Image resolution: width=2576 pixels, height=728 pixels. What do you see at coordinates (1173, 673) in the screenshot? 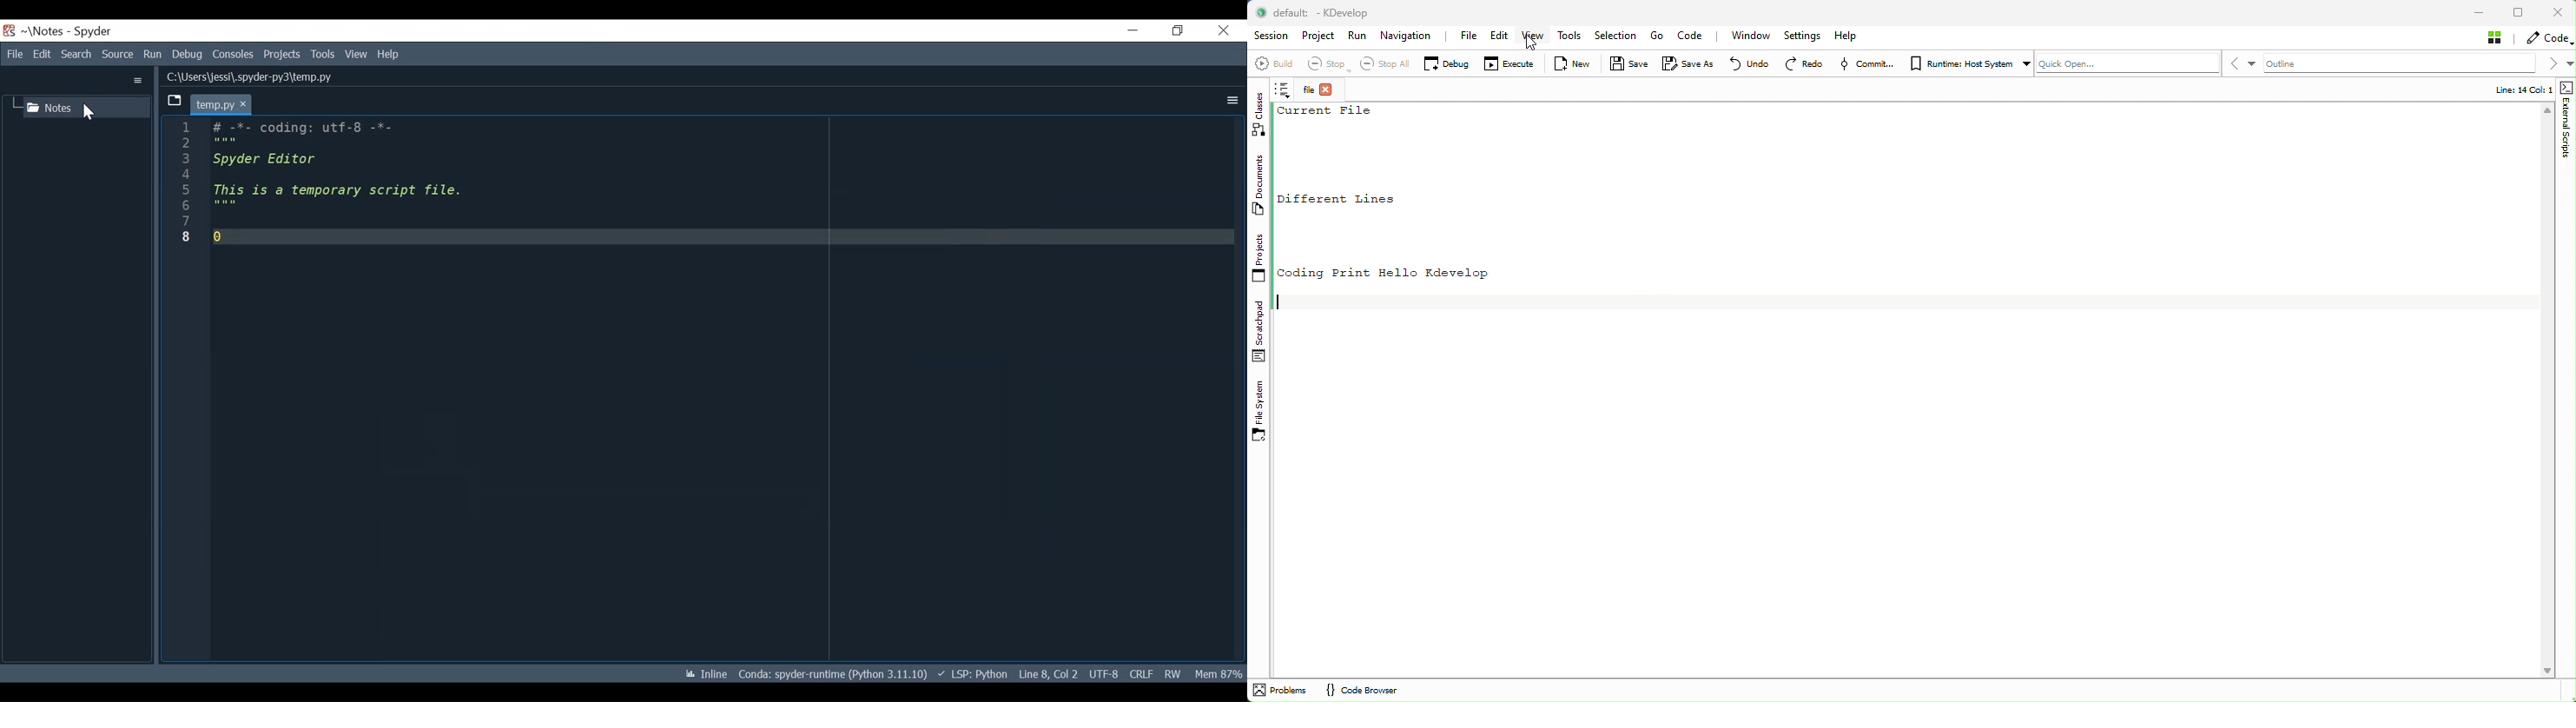
I see `File Permission` at bounding box center [1173, 673].